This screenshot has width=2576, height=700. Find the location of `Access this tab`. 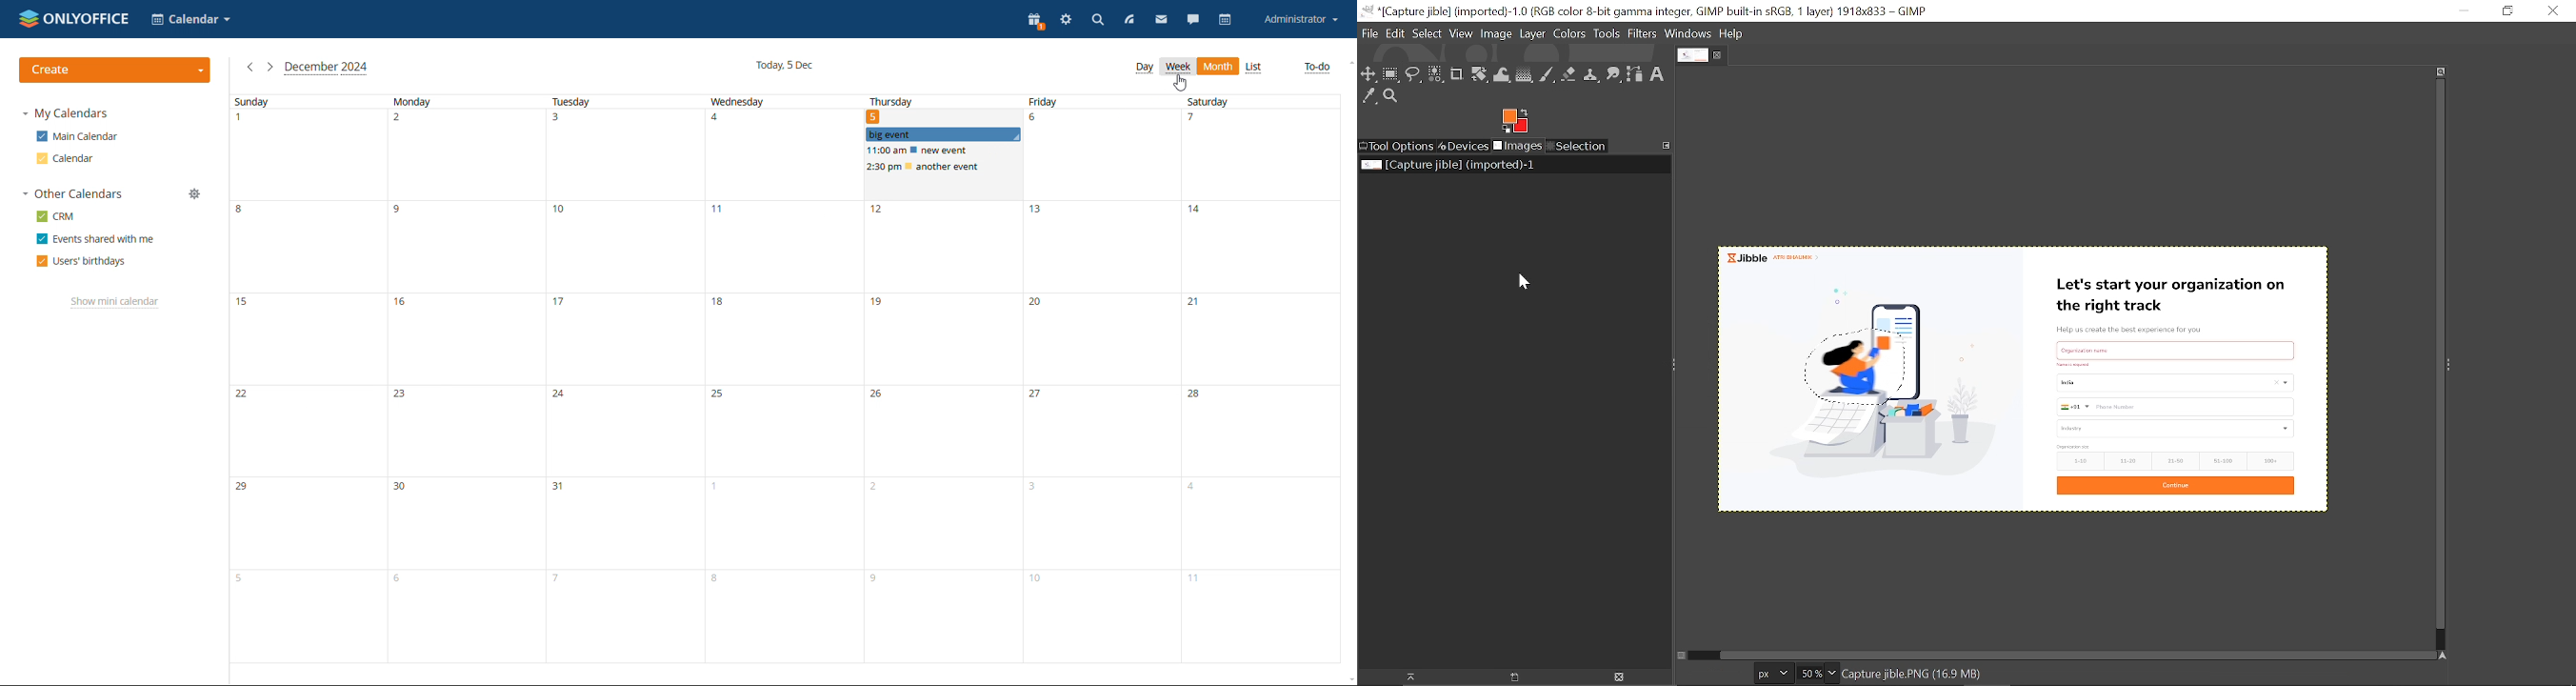

Access this tab is located at coordinates (1667, 145).